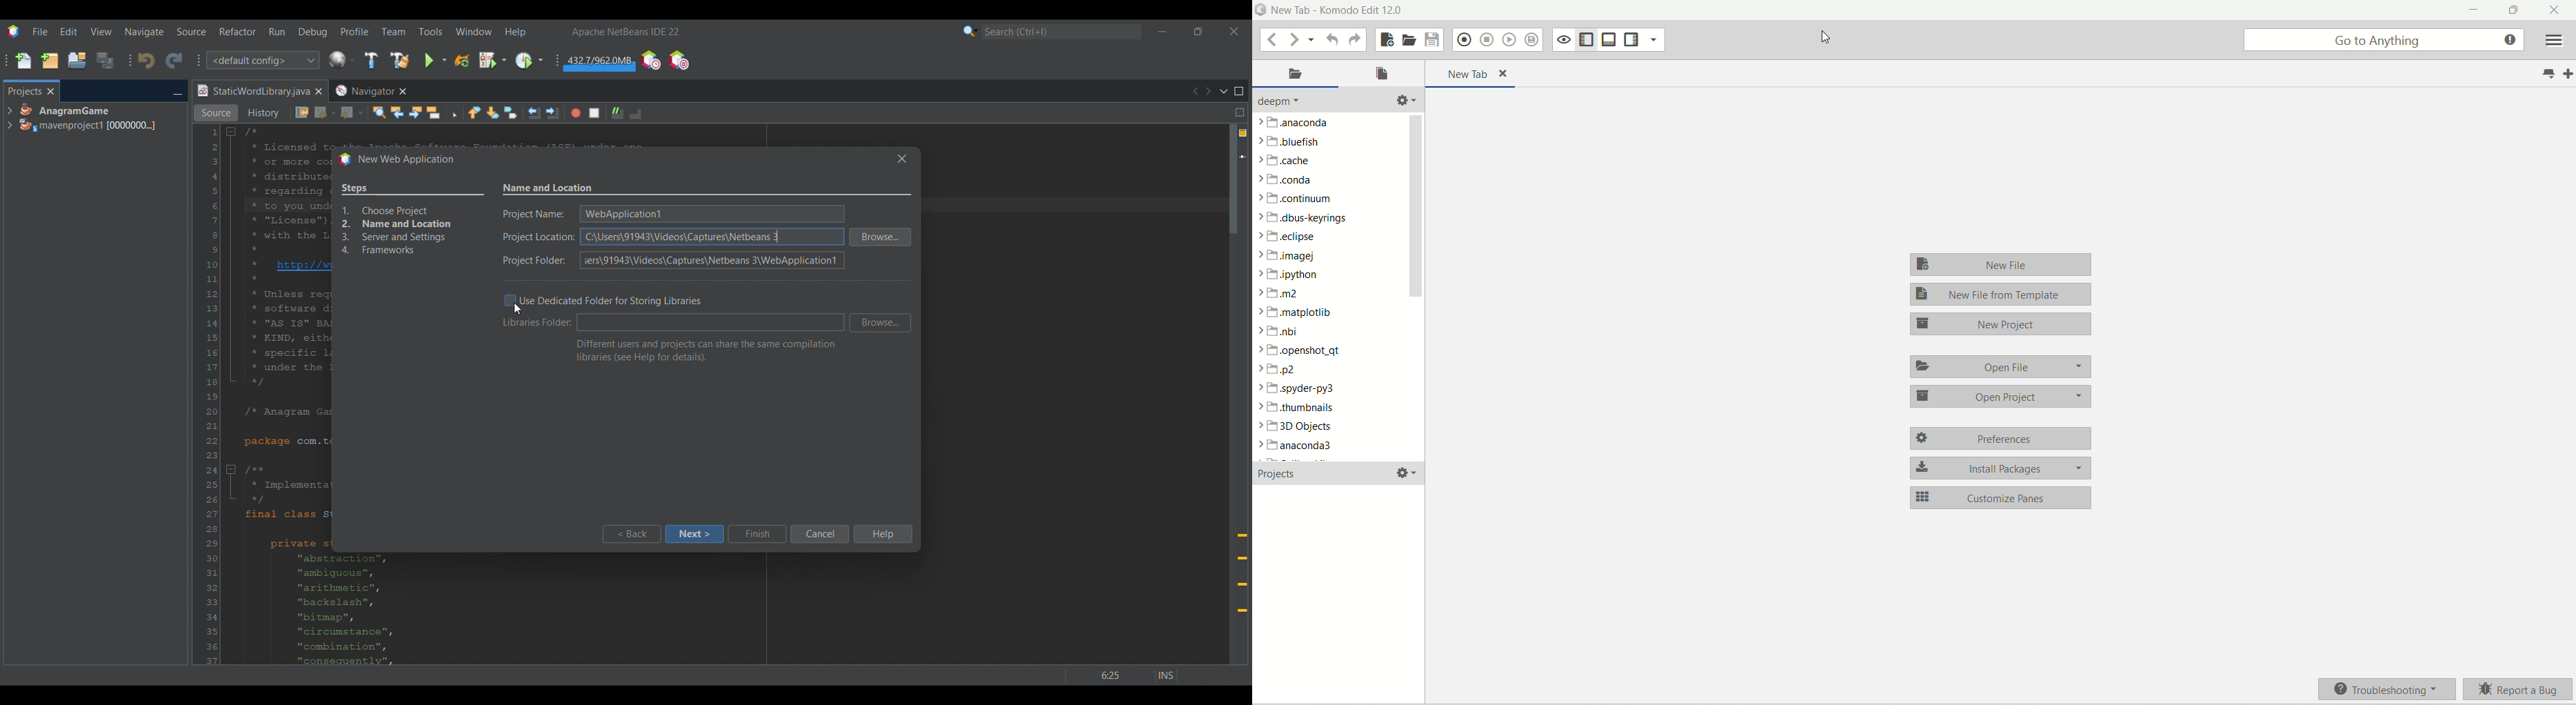 This screenshot has height=728, width=2576. I want to click on report a bug, so click(2521, 688).